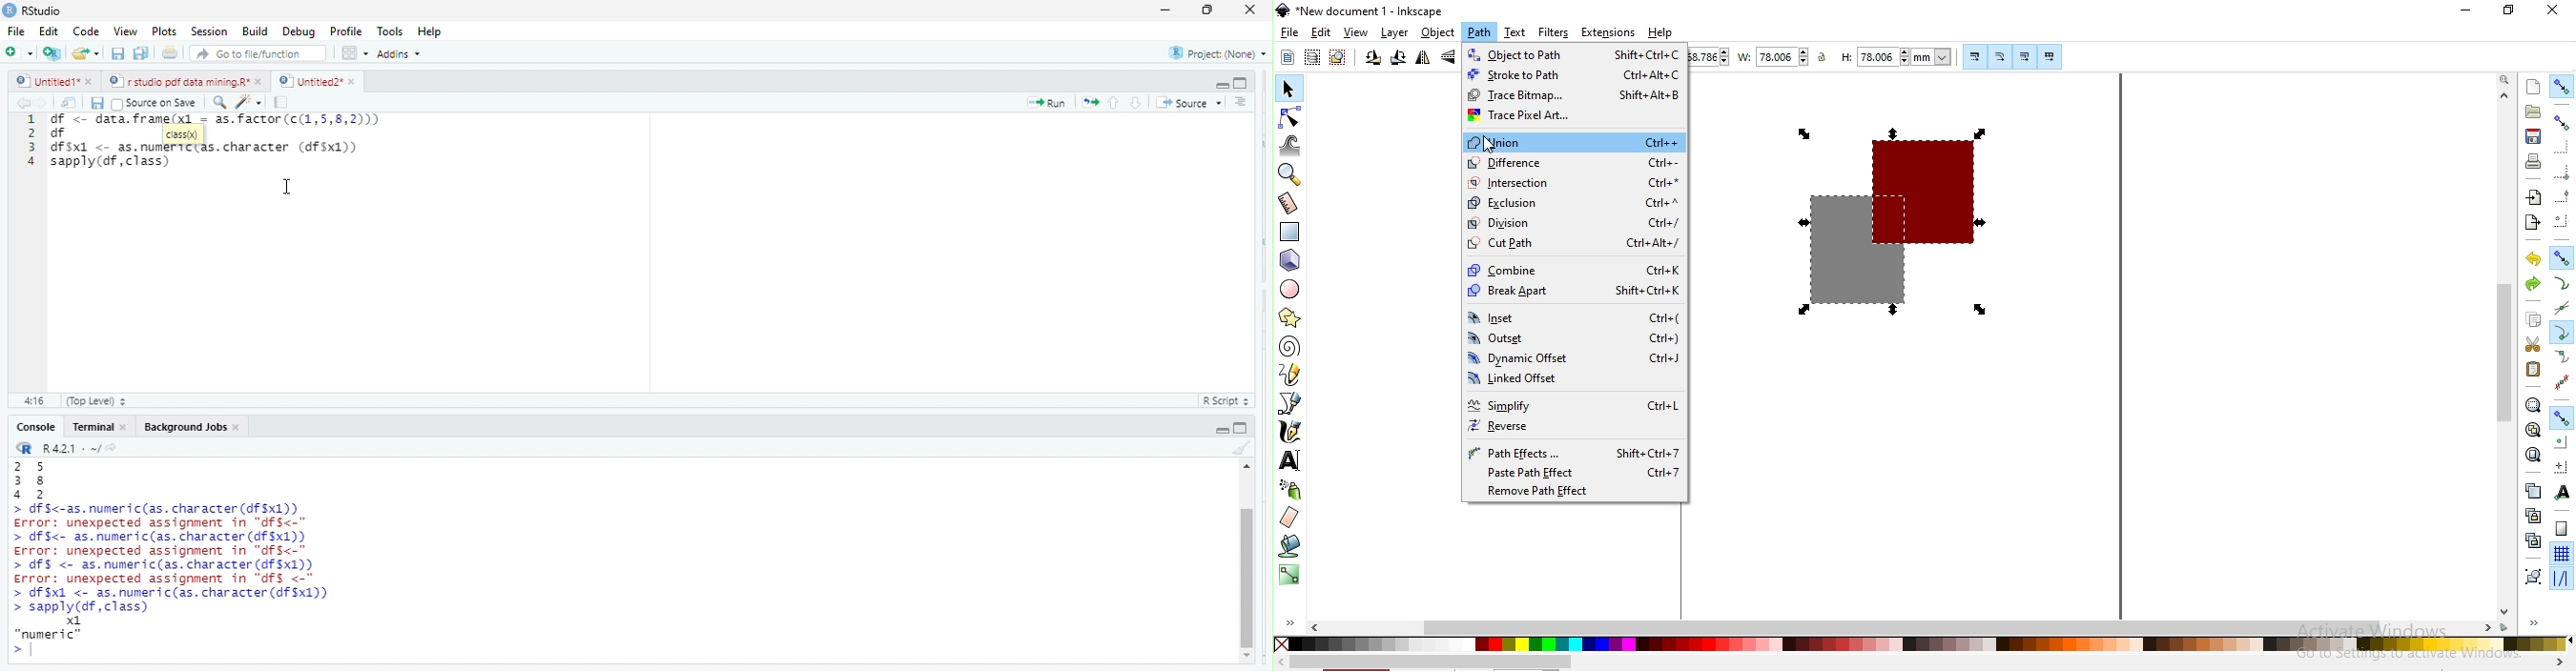  Describe the element at coordinates (46, 103) in the screenshot. I see `go forward to the next source location` at that location.